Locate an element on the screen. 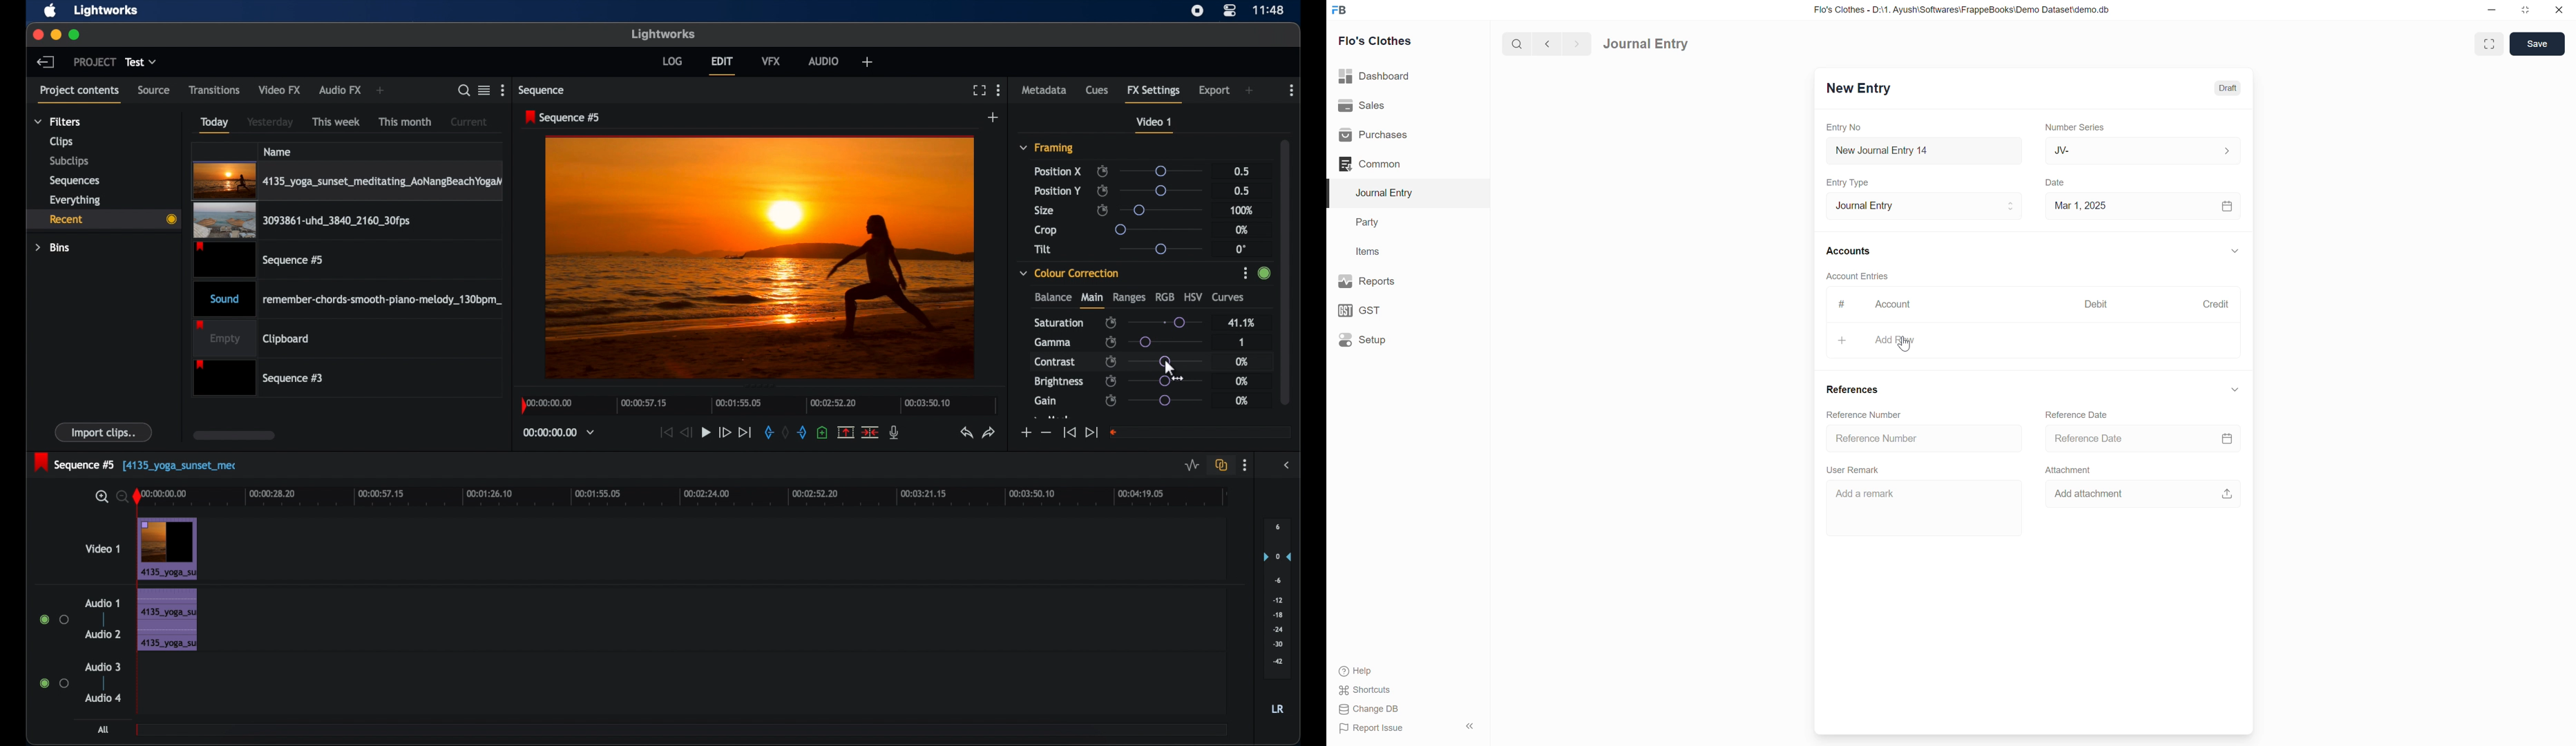 This screenshot has height=756, width=2576. audio clip is located at coordinates (348, 298).